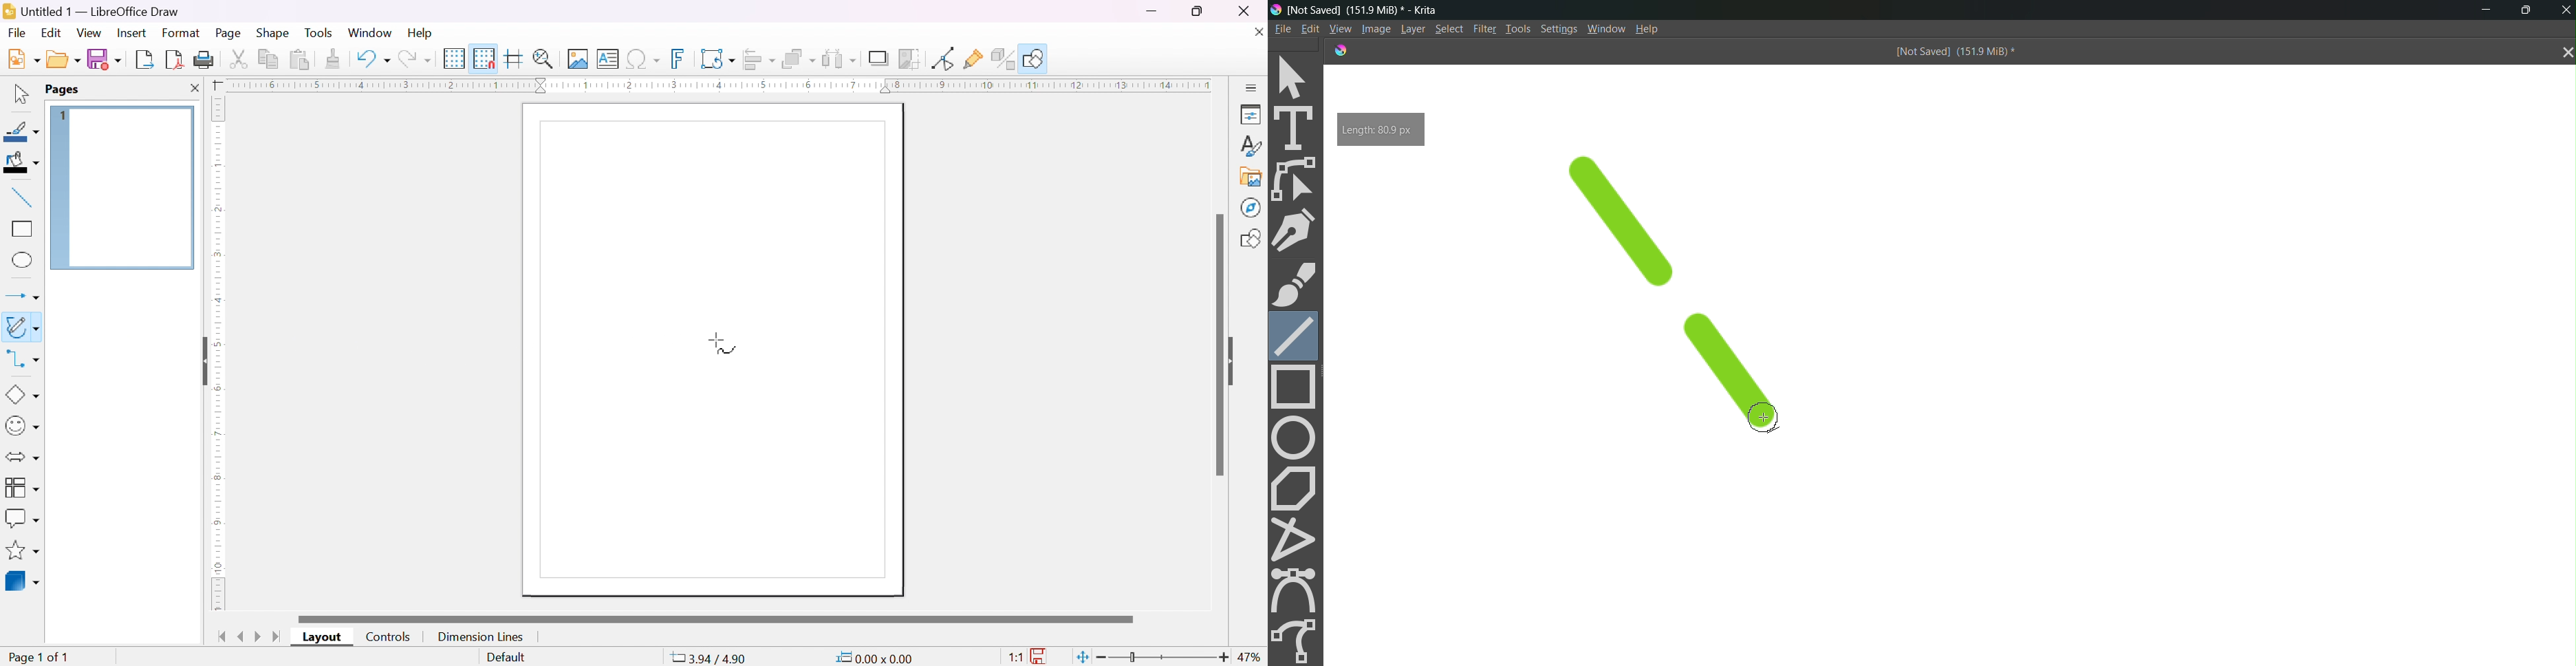  Describe the element at coordinates (106, 59) in the screenshot. I see `save` at that location.